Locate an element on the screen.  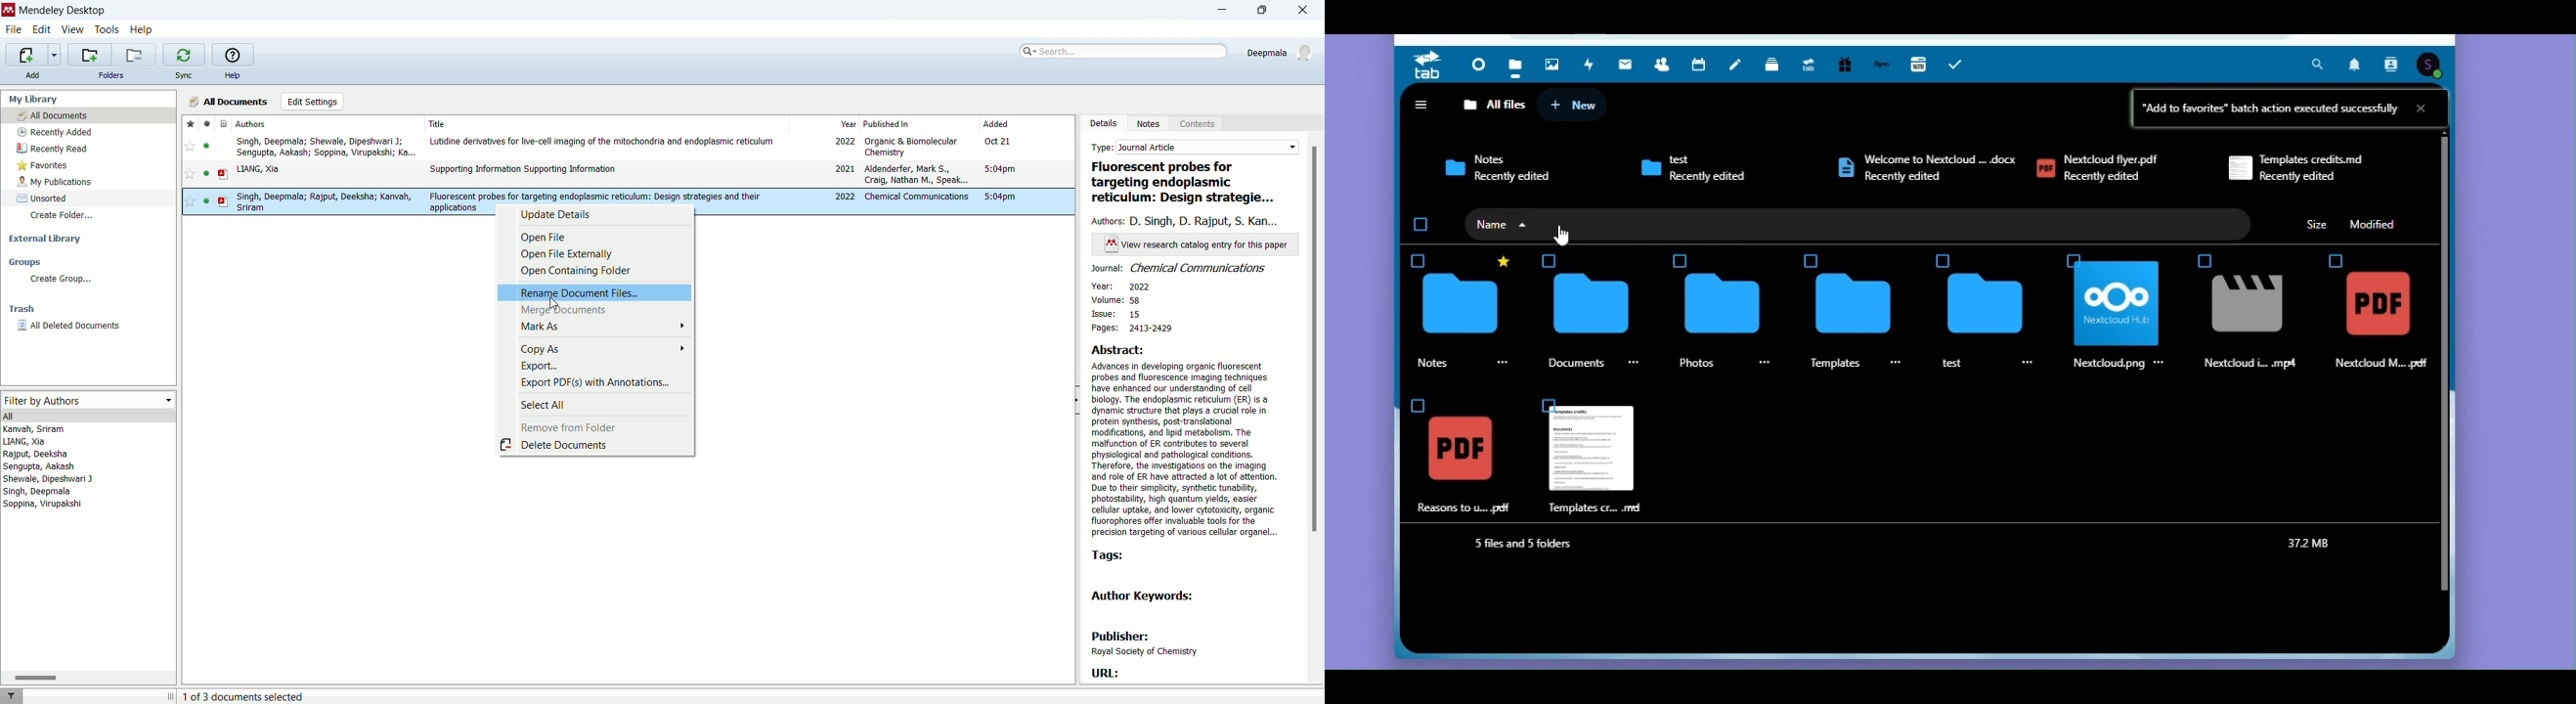
all deleted documents is located at coordinates (69, 325).